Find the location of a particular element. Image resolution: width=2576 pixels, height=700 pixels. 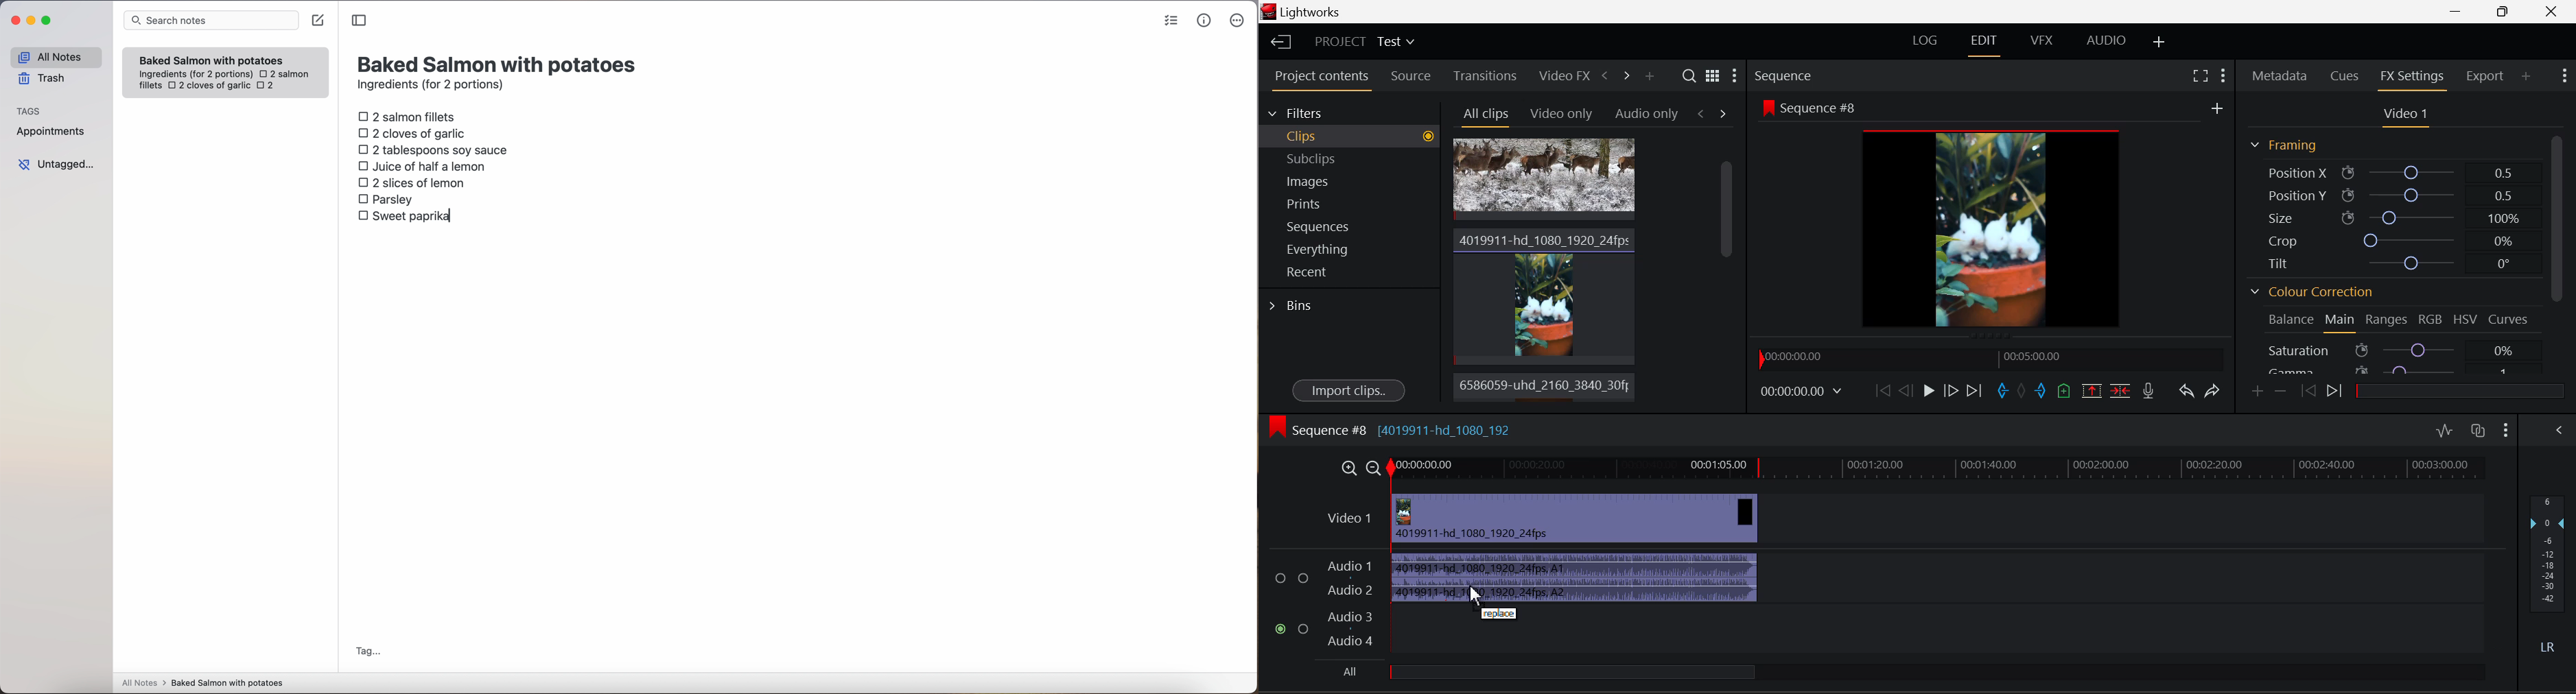

Restore Down is located at coordinates (2459, 12).